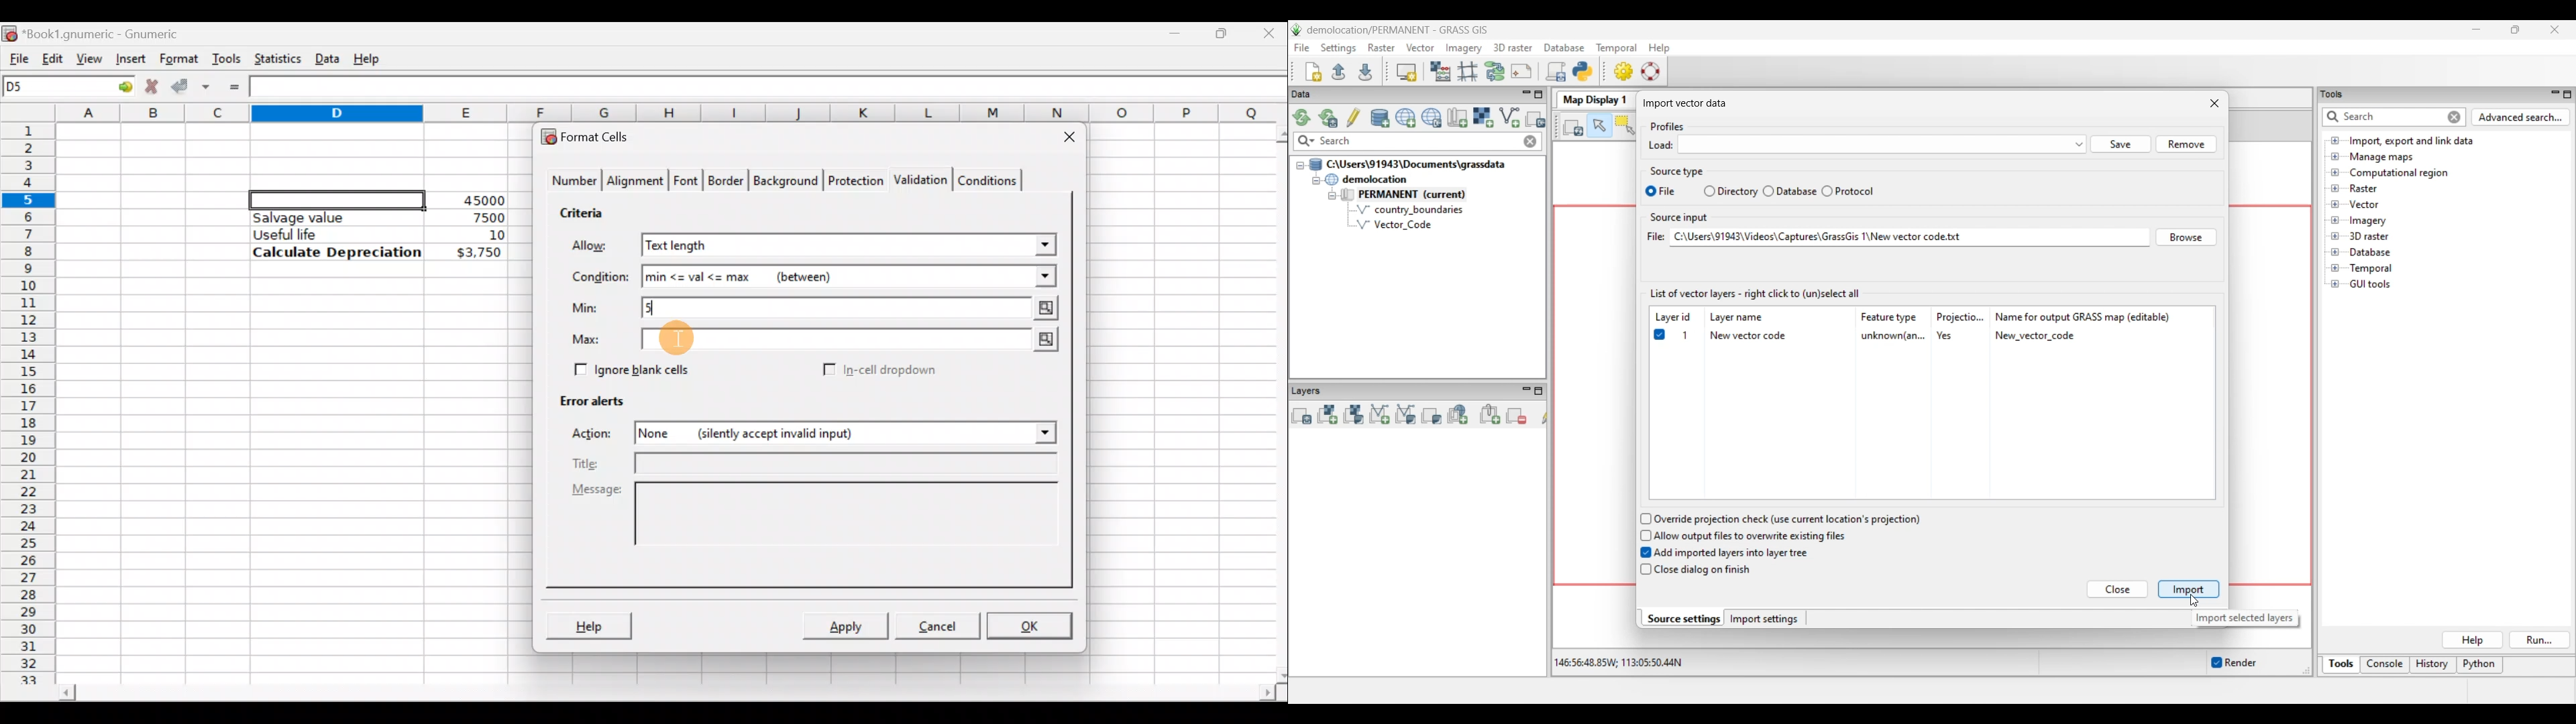 This screenshot has height=728, width=2576. What do you see at coordinates (851, 625) in the screenshot?
I see `Apply` at bounding box center [851, 625].